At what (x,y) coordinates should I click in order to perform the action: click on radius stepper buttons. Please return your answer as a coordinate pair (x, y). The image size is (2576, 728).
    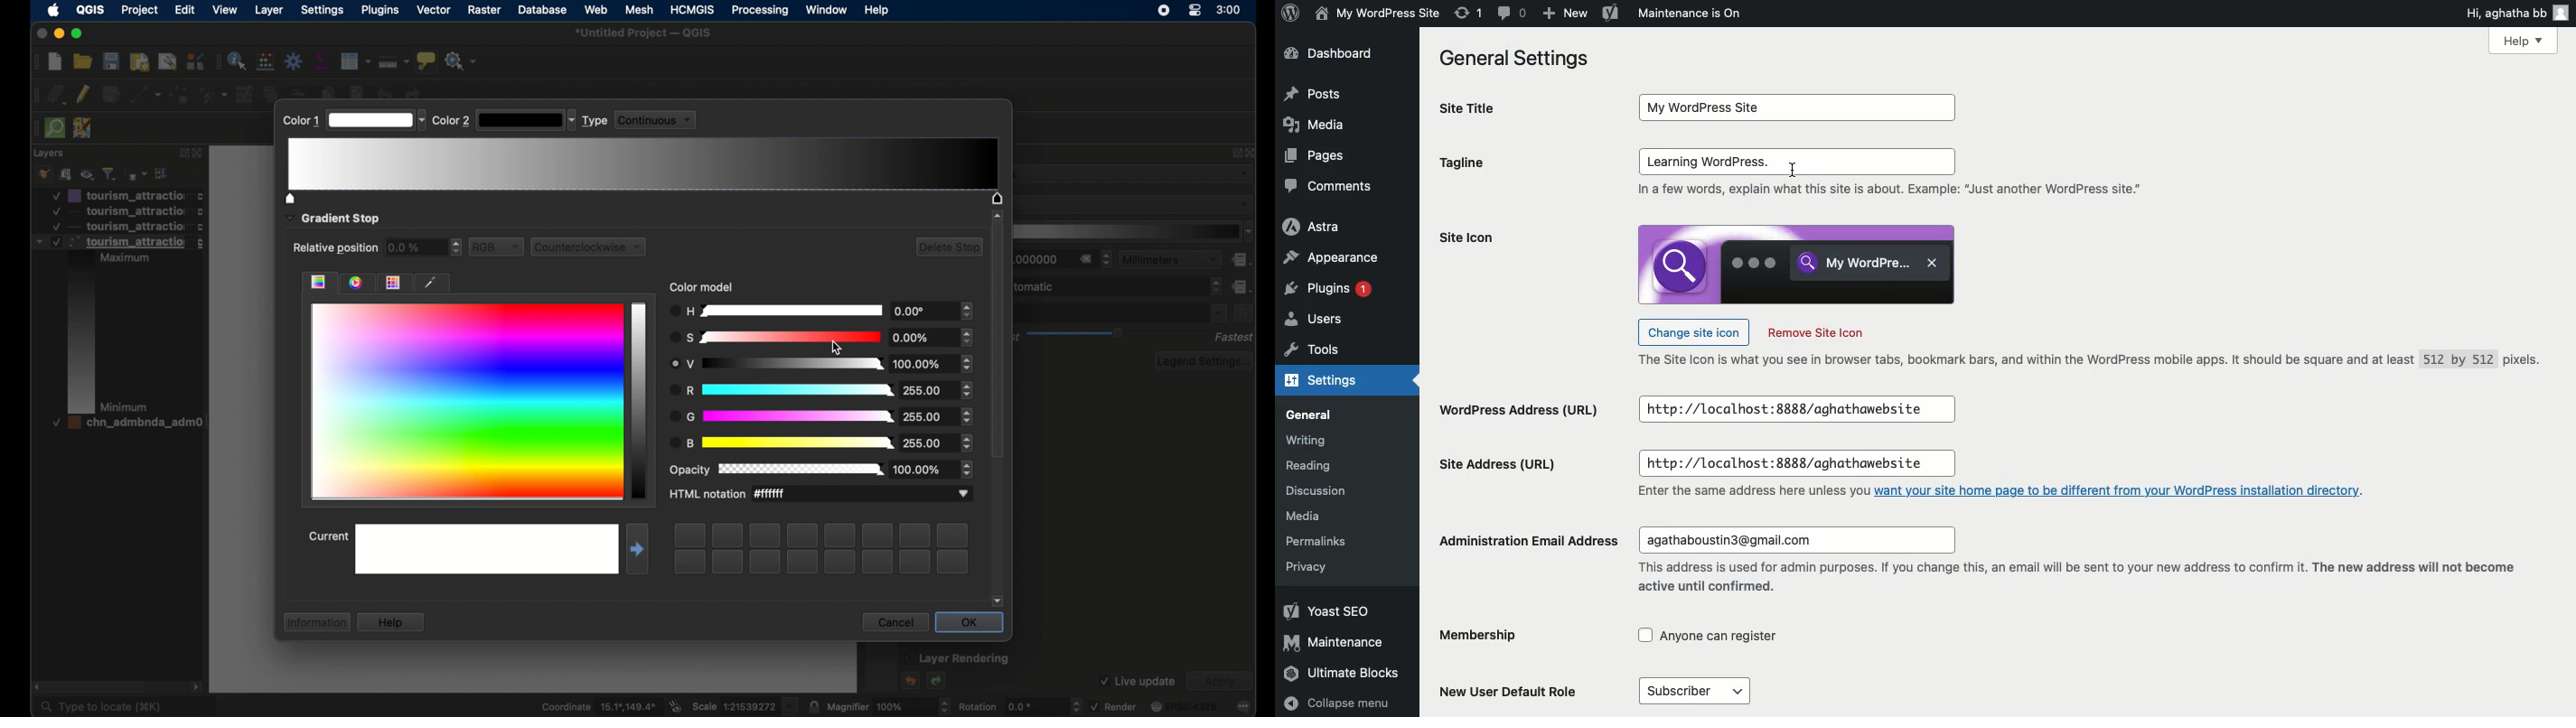
    Looking at the image, I should click on (1064, 260).